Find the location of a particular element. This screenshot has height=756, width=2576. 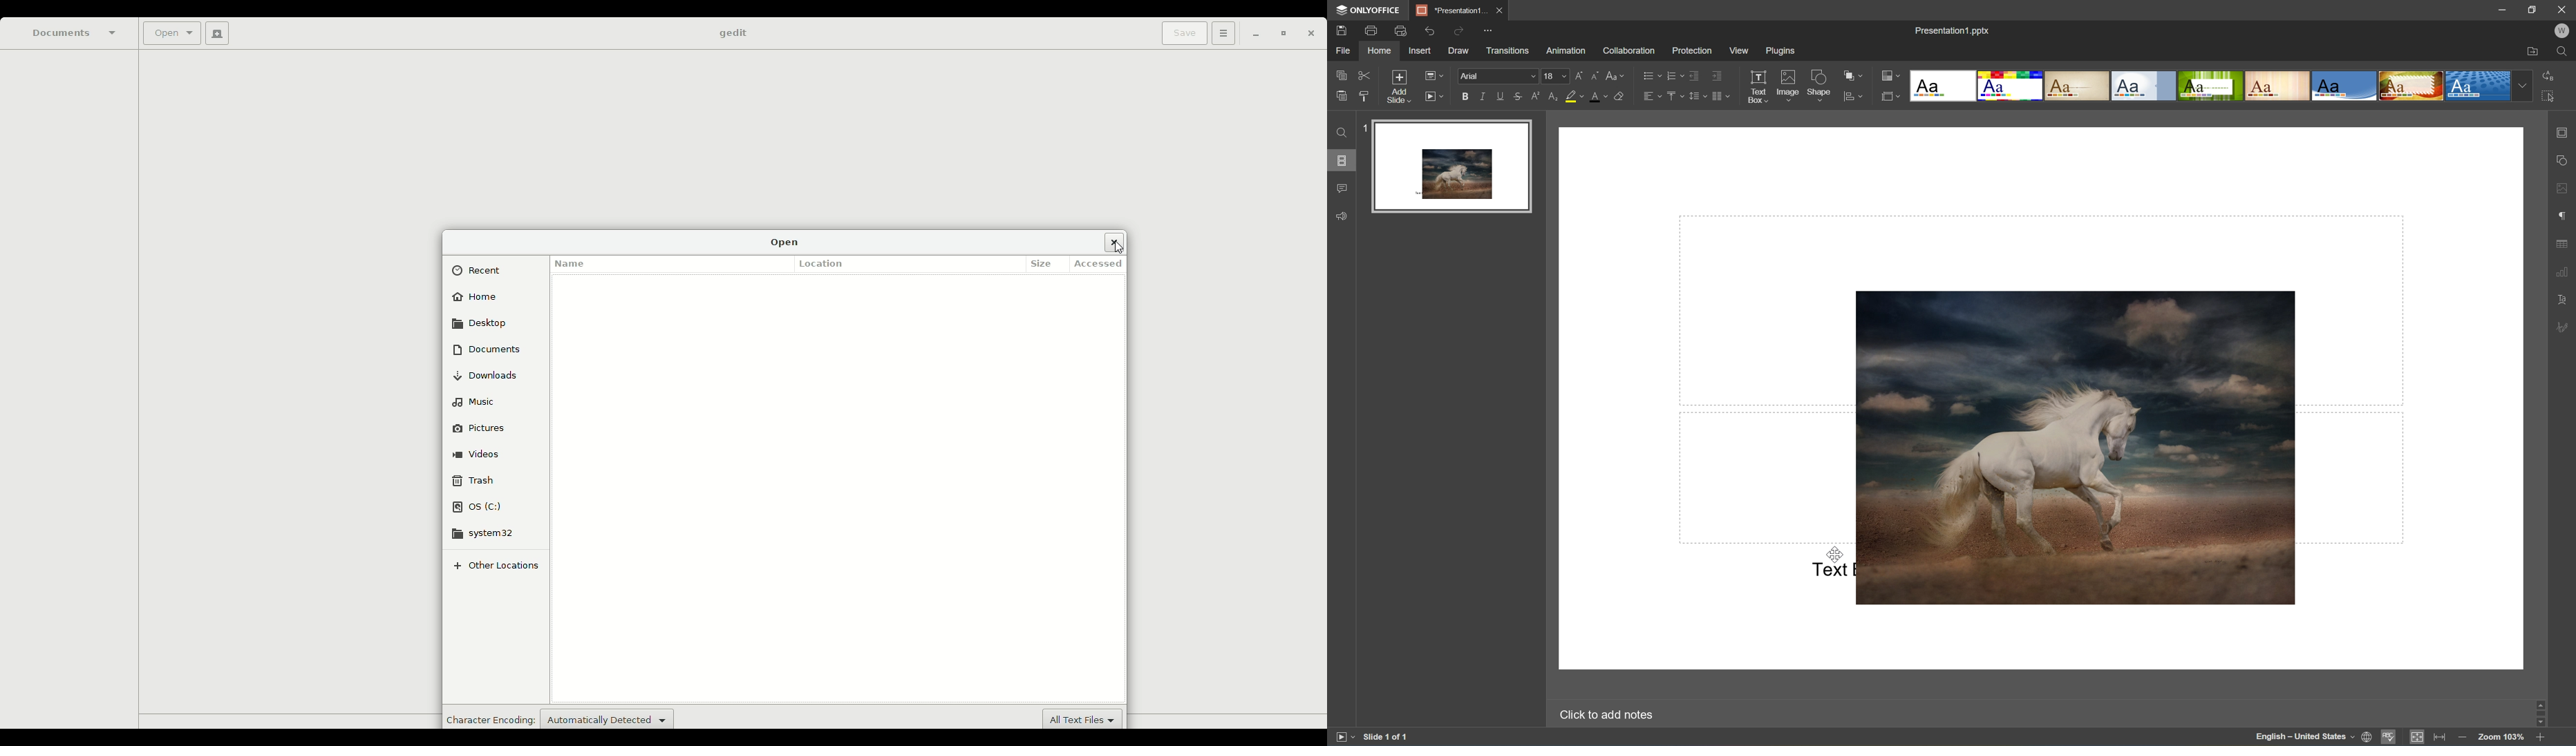

Customize quick access toolbar is located at coordinates (1489, 32).